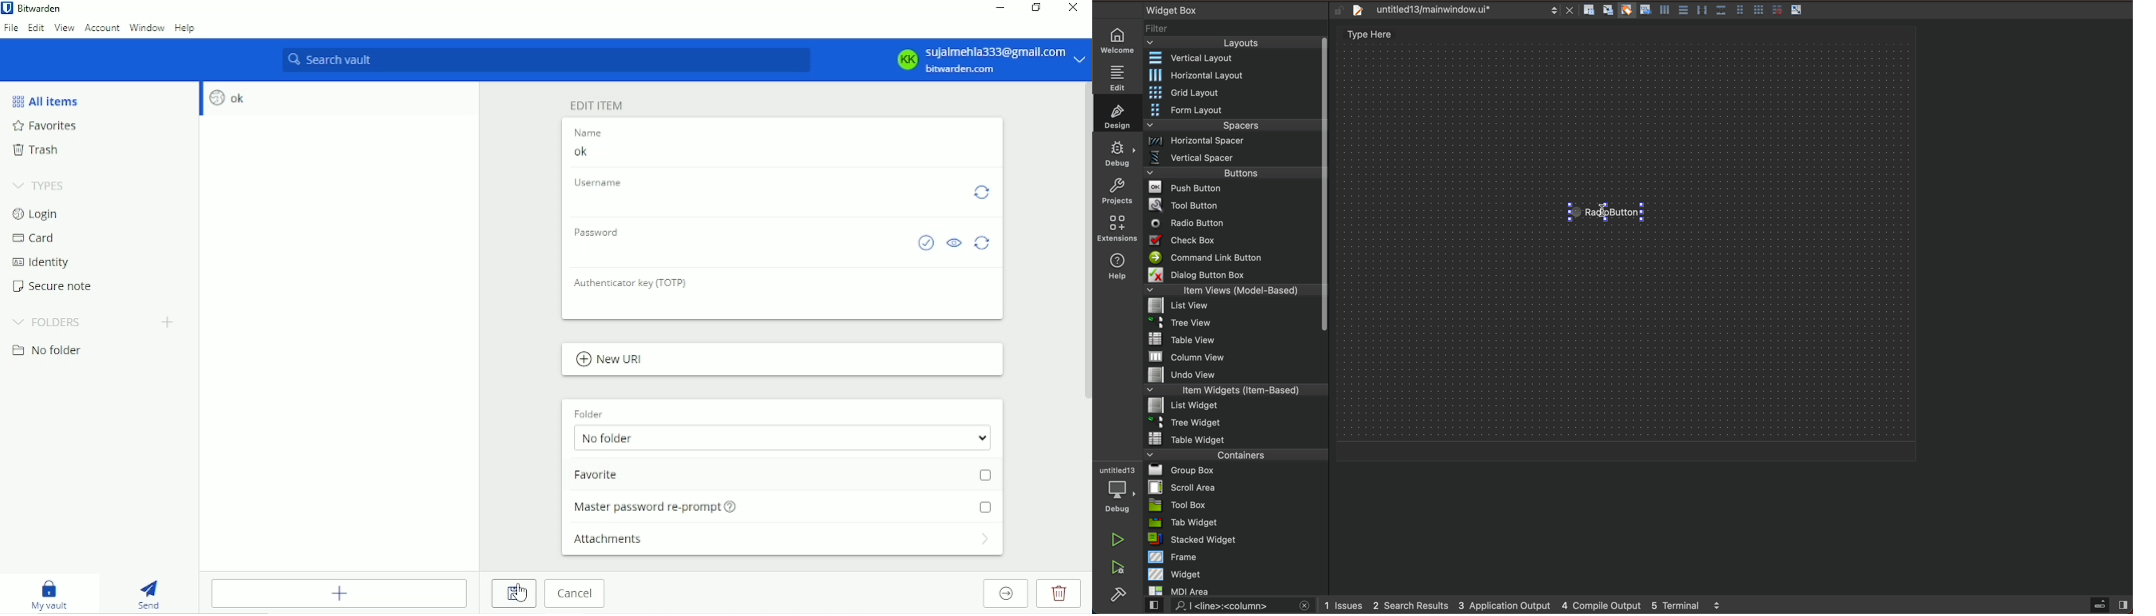 This screenshot has width=2156, height=616. What do you see at coordinates (737, 251) in the screenshot?
I see `add/edit password` at bounding box center [737, 251].